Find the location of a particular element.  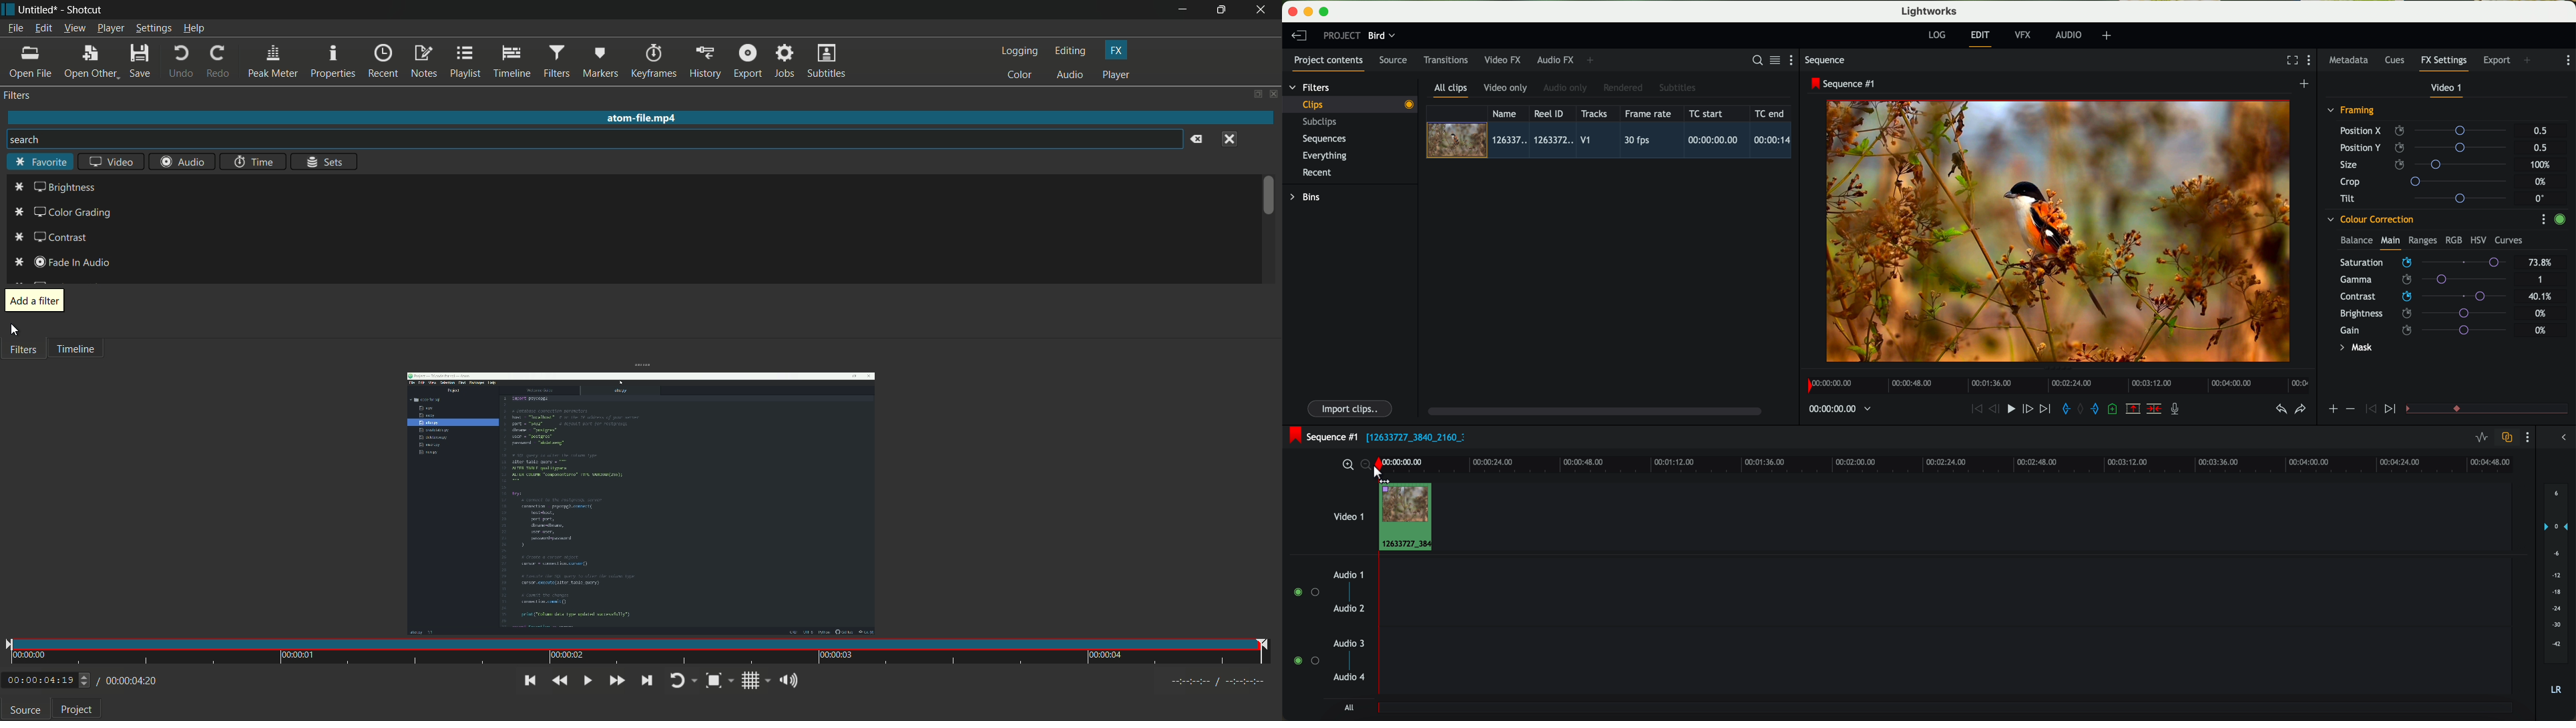

rendered is located at coordinates (1624, 88).